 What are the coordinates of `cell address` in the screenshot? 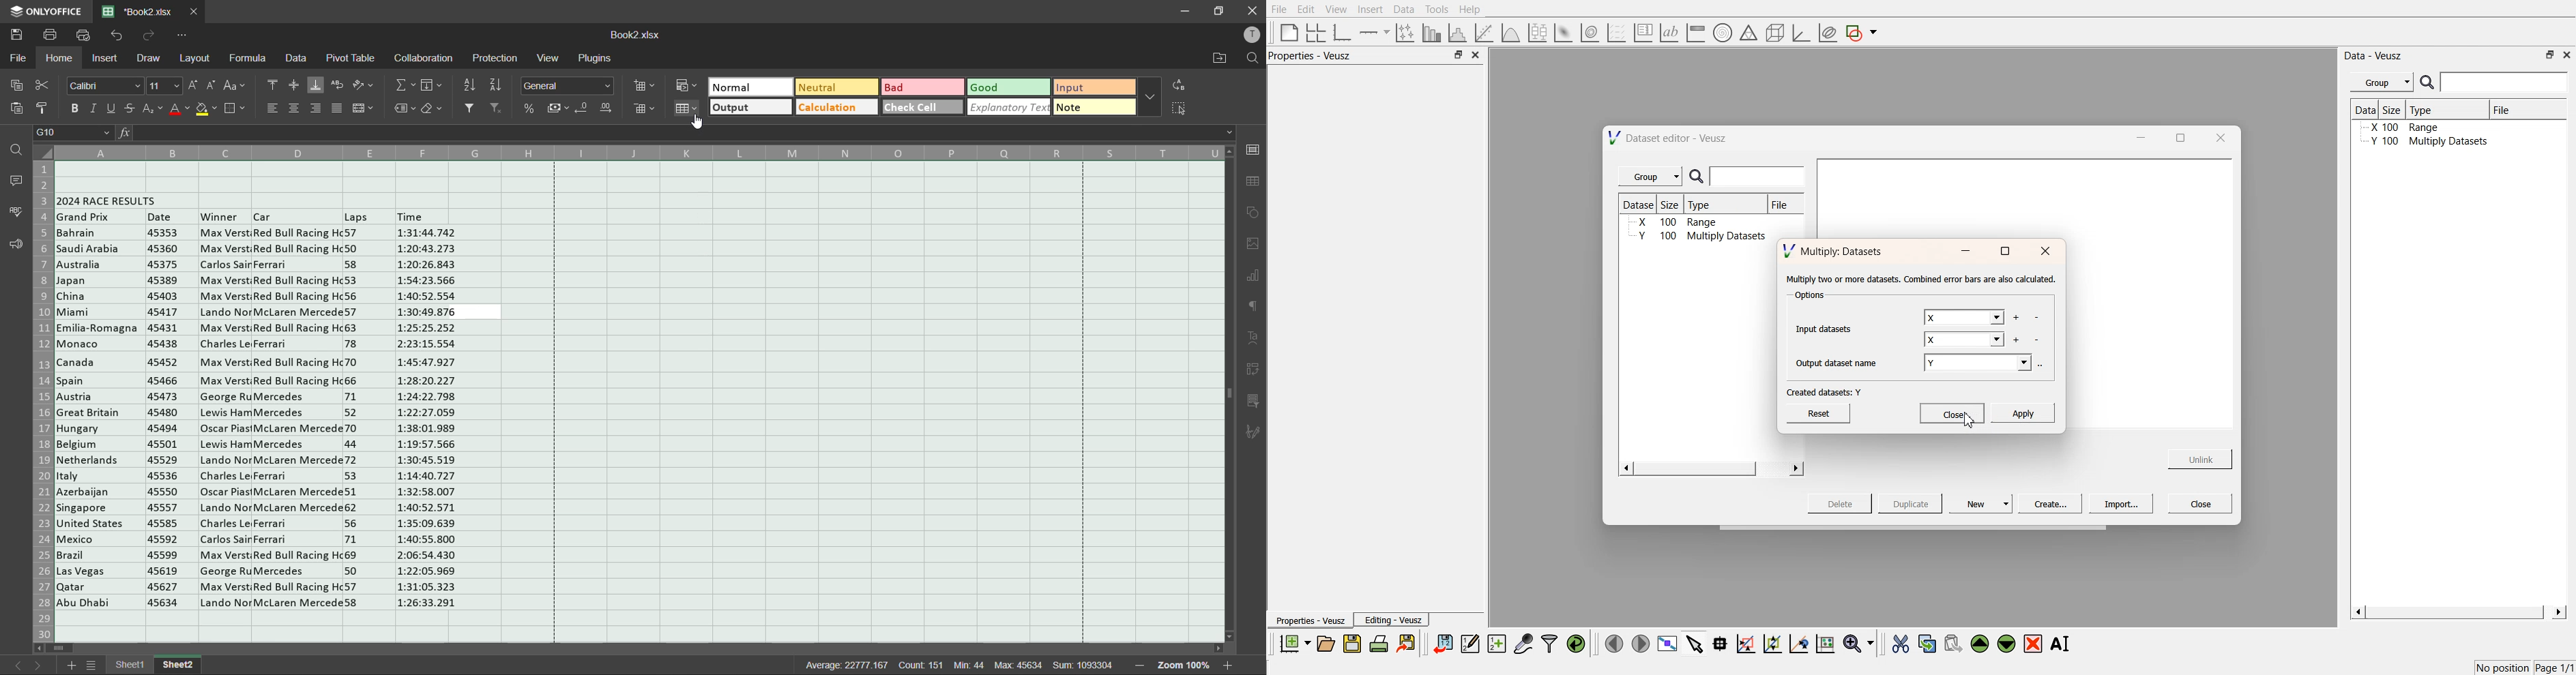 It's located at (73, 133).